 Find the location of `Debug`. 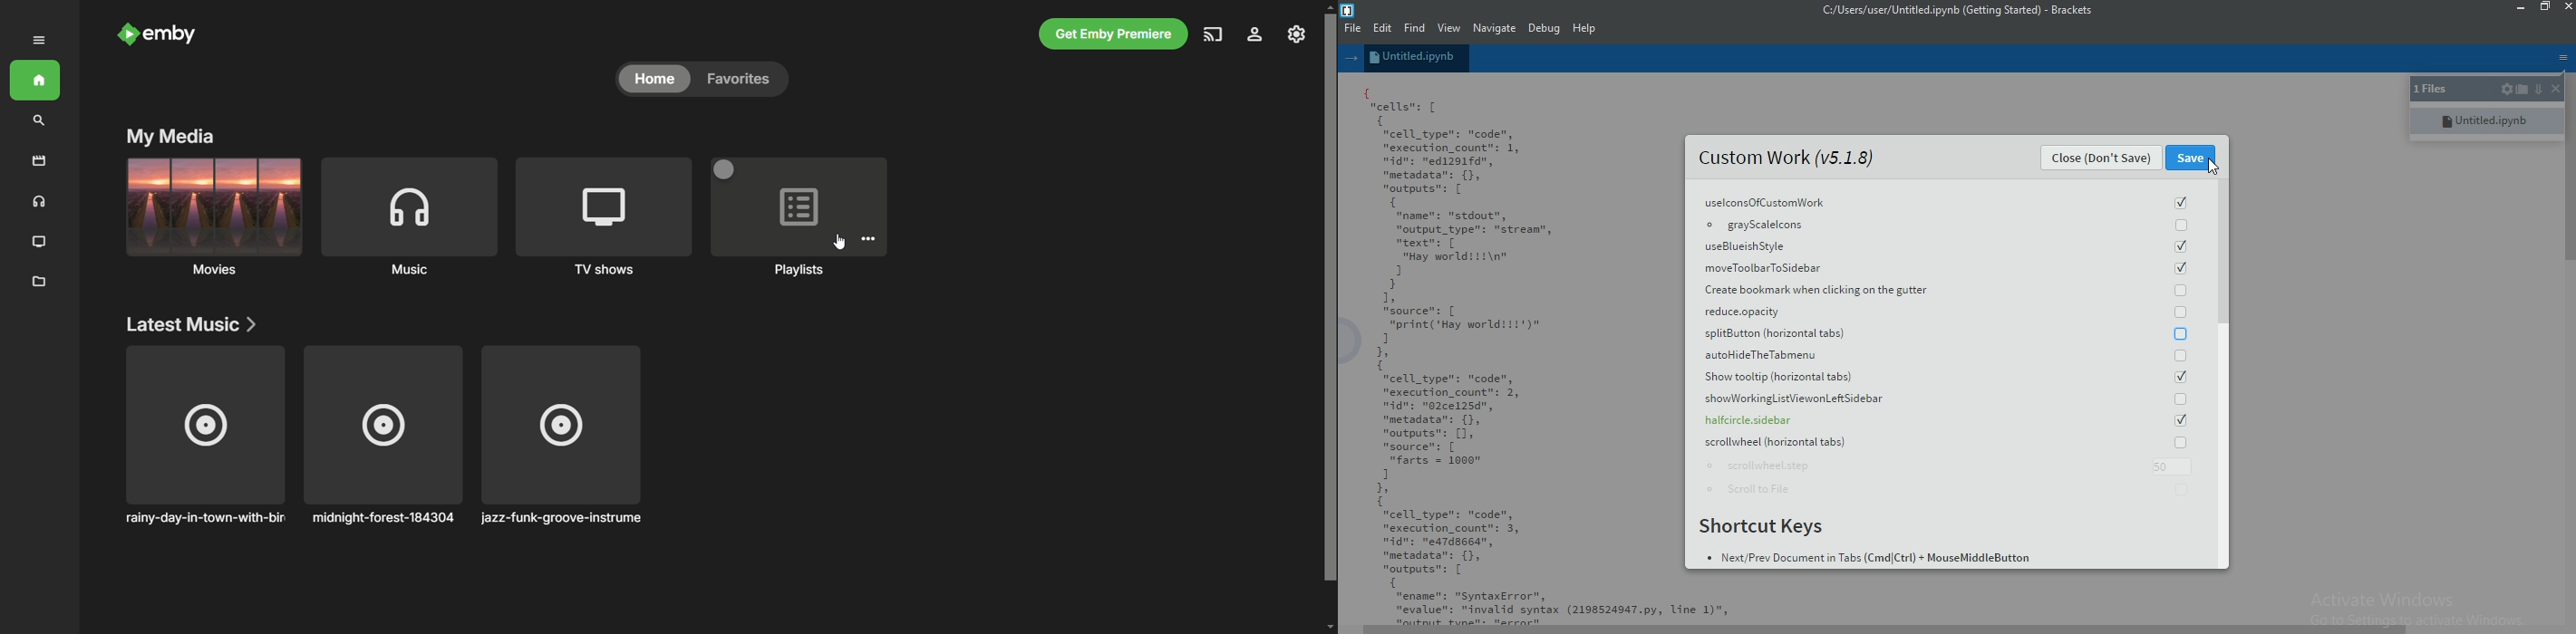

Debug is located at coordinates (1545, 29).